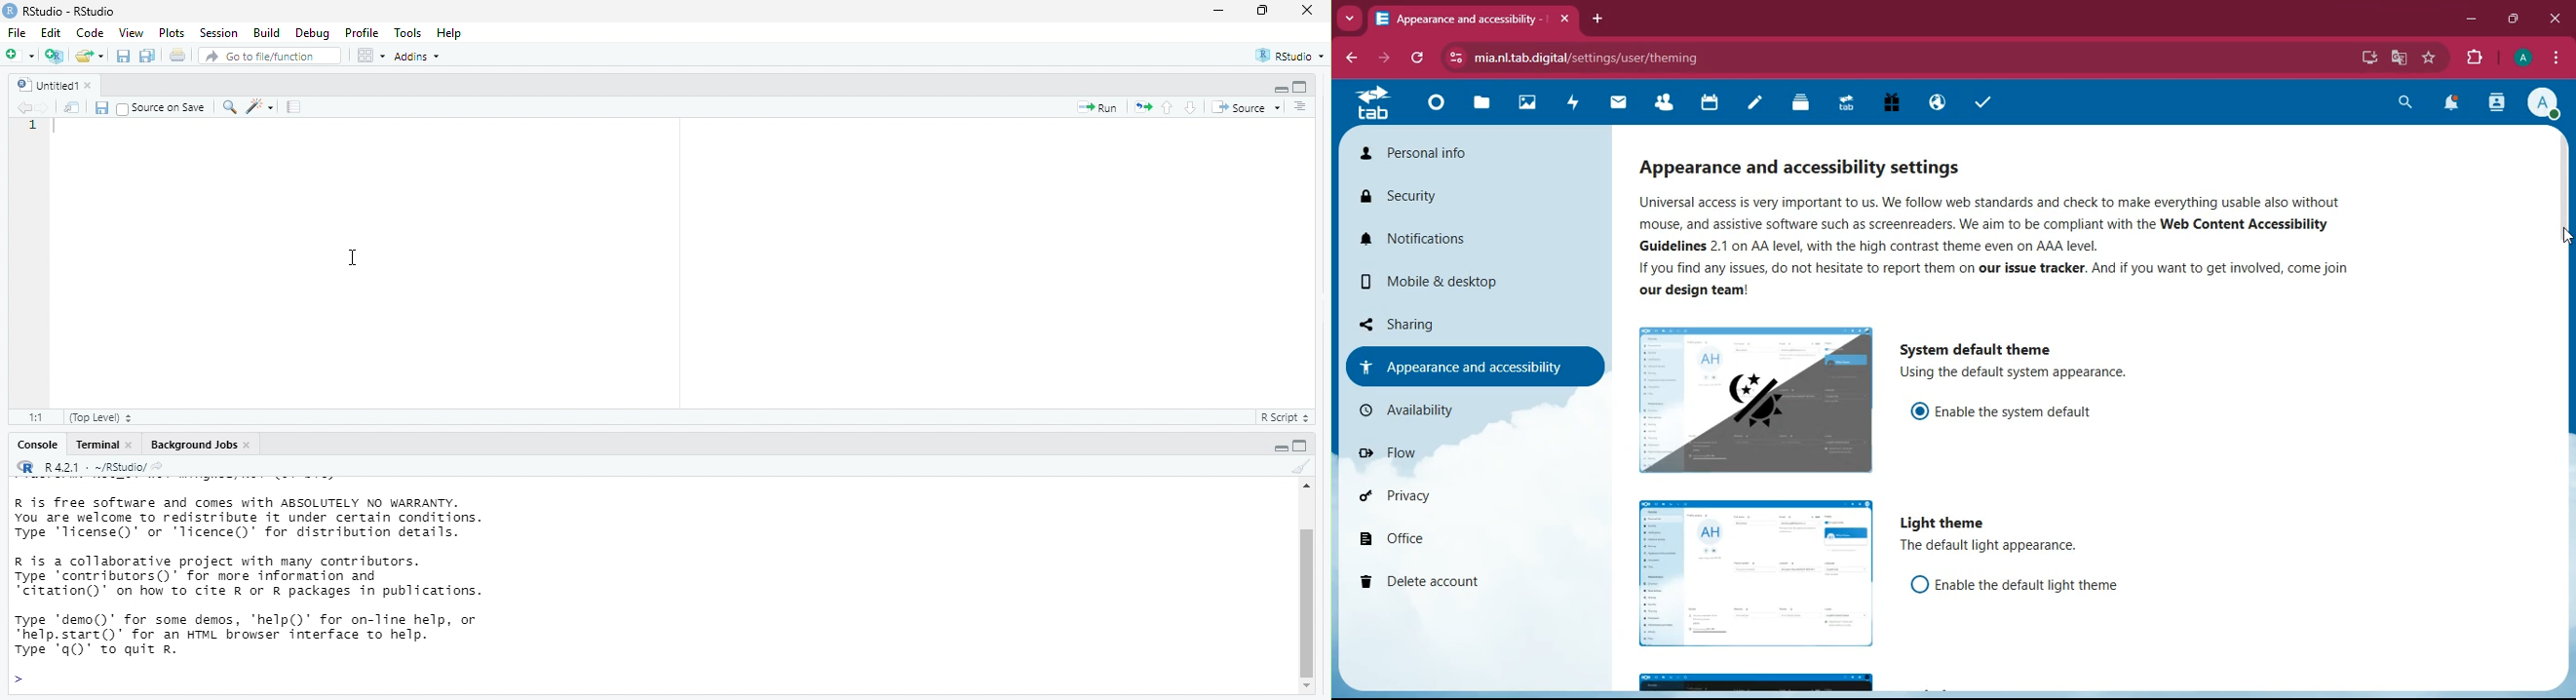  I want to click on privacy, so click(1456, 496).